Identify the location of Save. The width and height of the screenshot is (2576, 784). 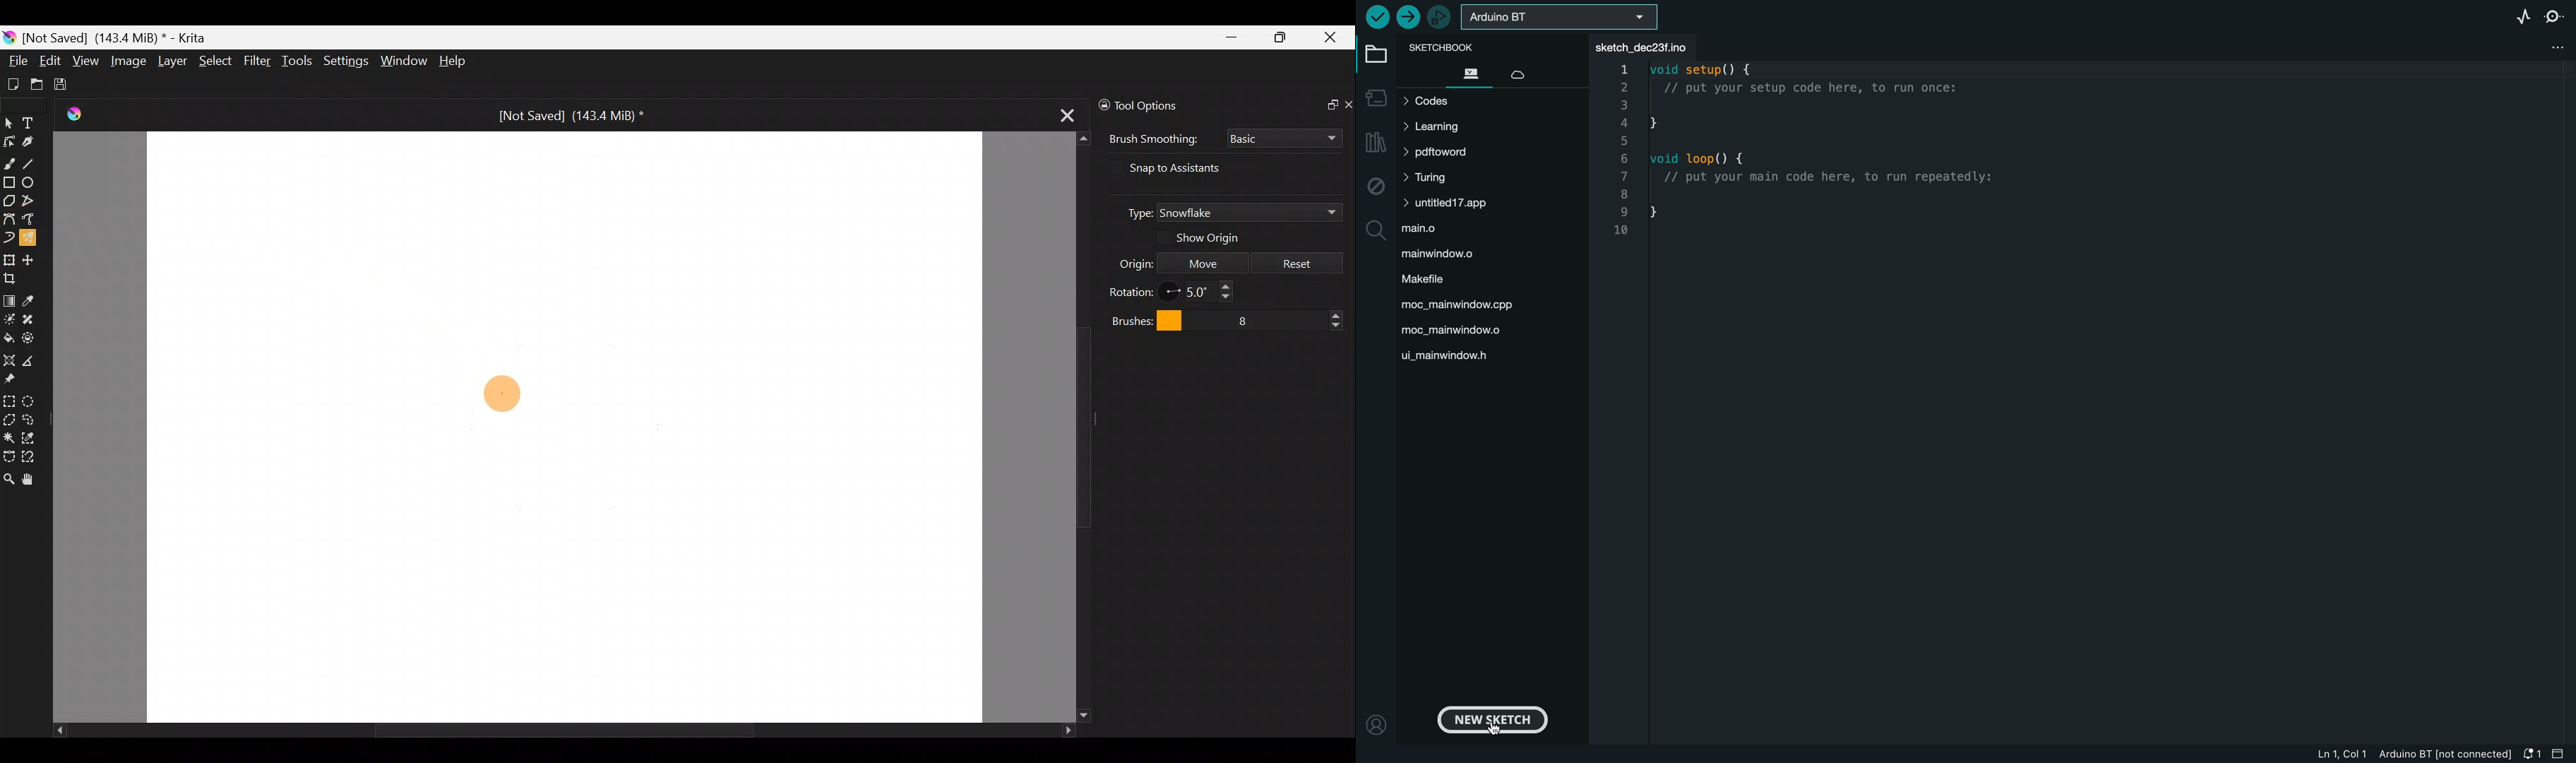
(65, 85).